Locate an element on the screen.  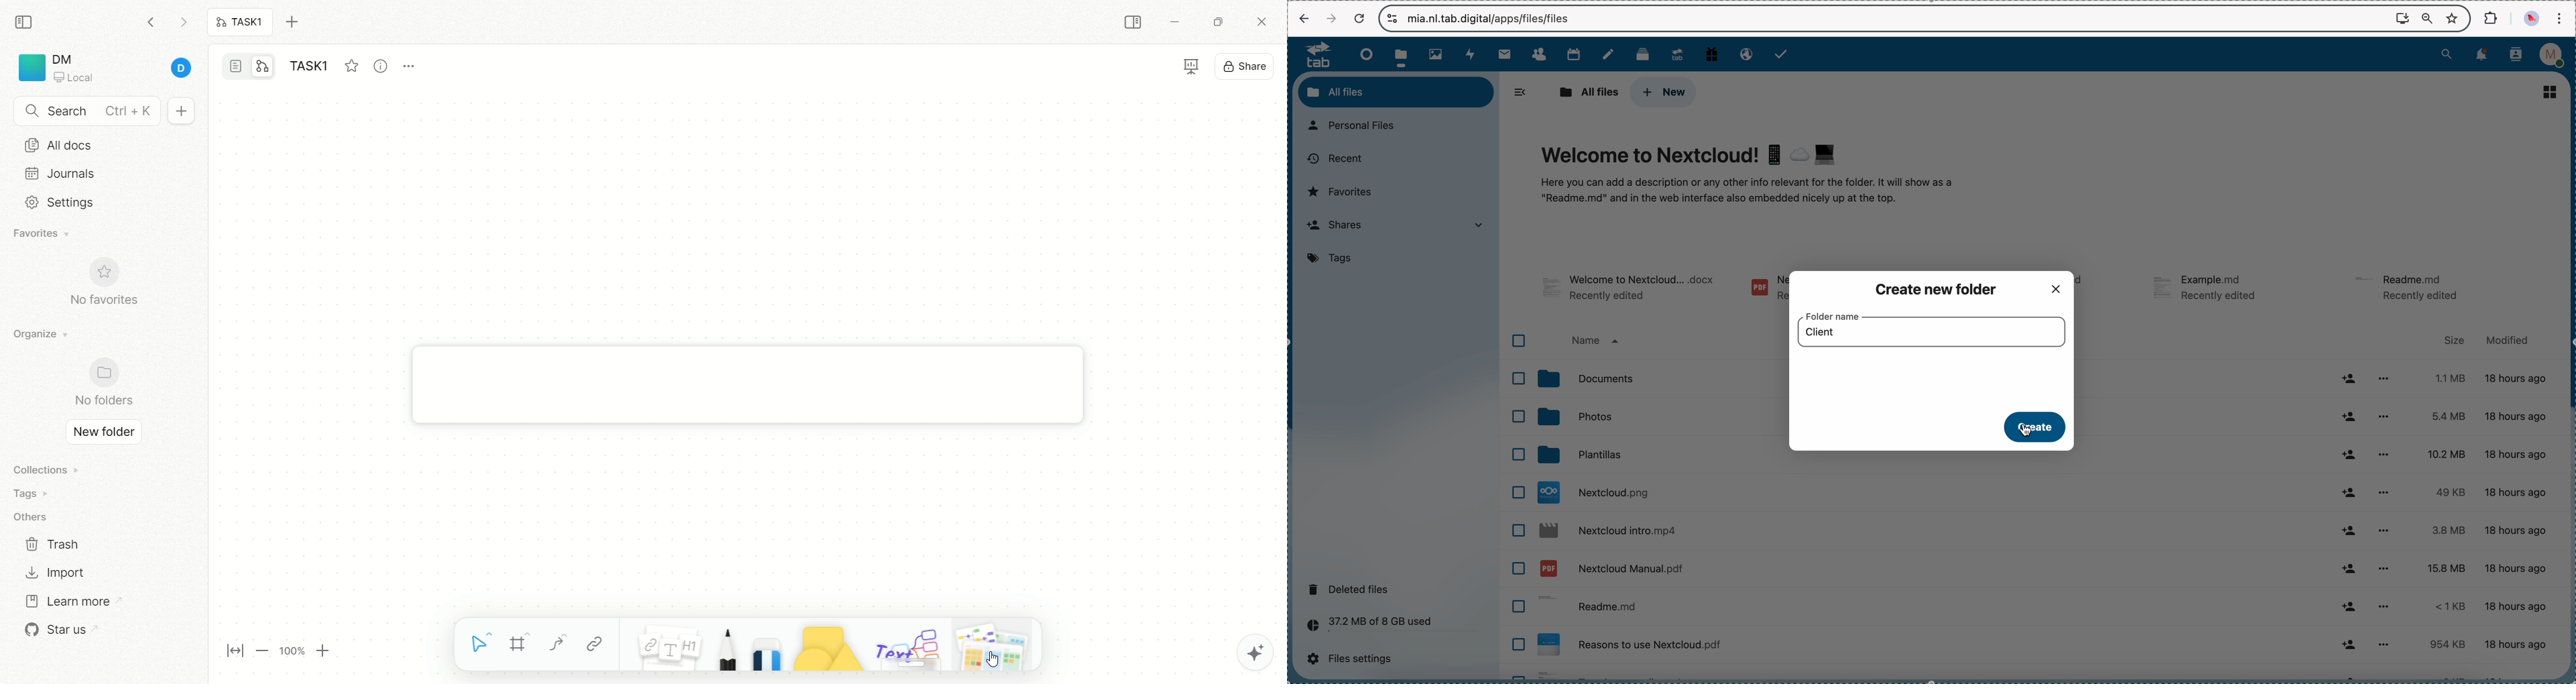
list view is located at coordinates (2551, 92).